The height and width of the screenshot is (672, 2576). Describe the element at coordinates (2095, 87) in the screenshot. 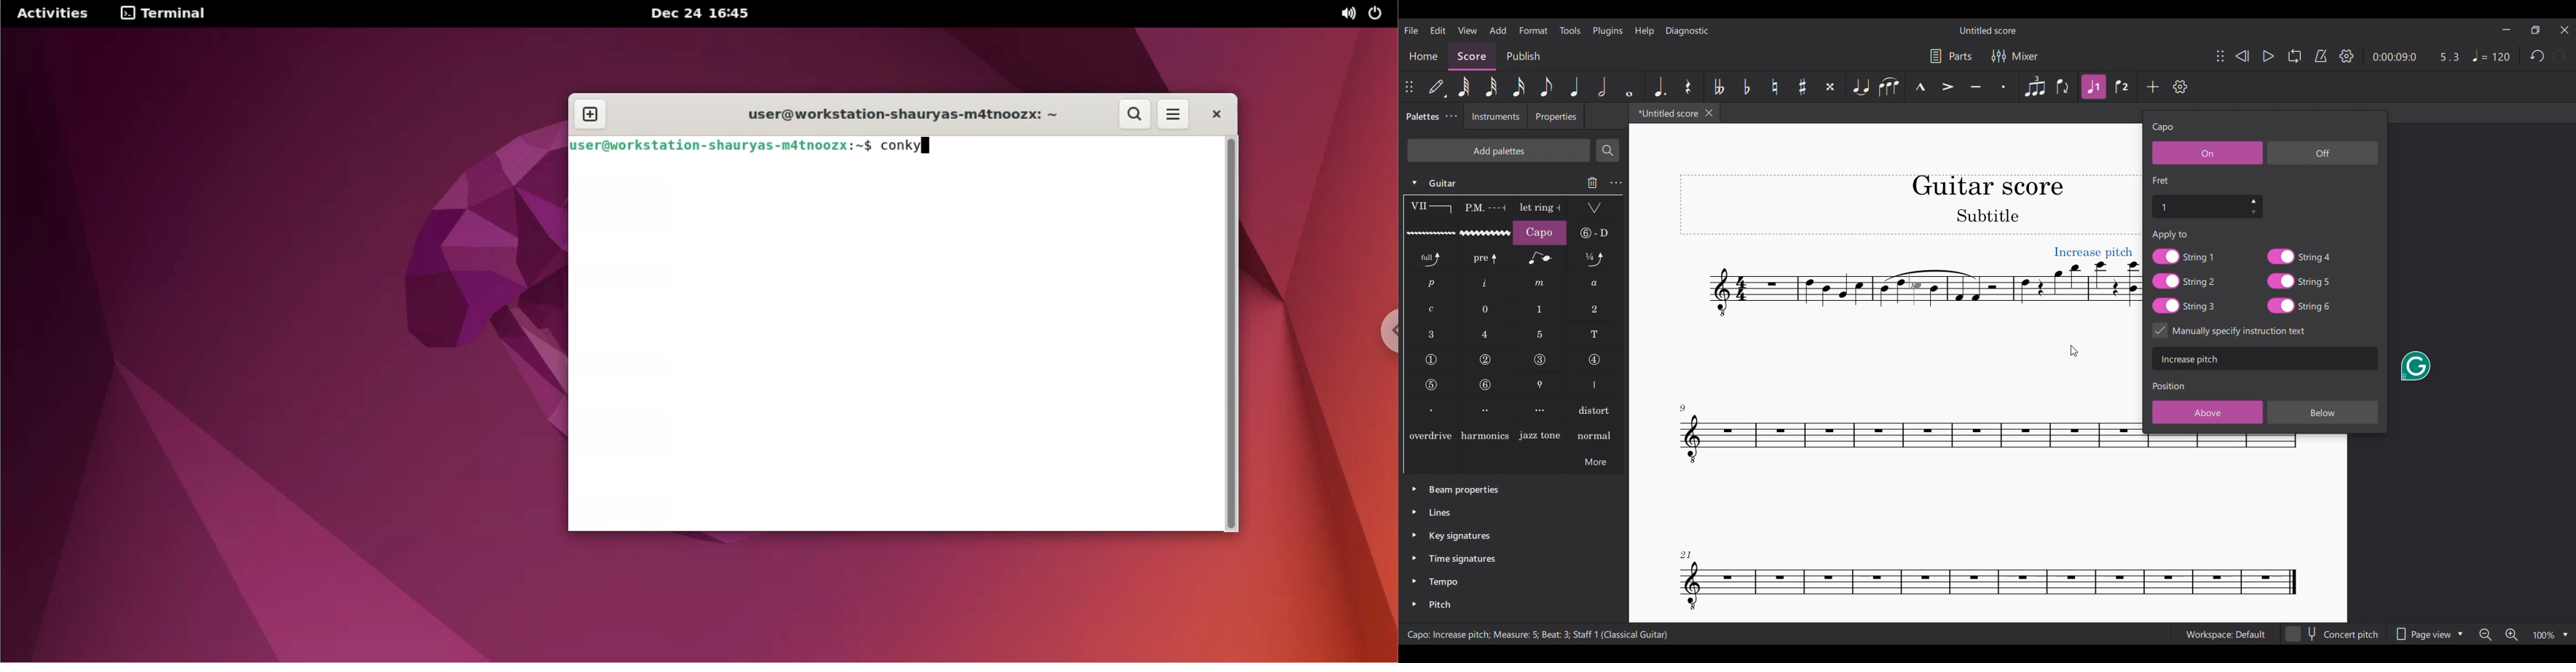

I see `Highlighted after current selection` at that location.